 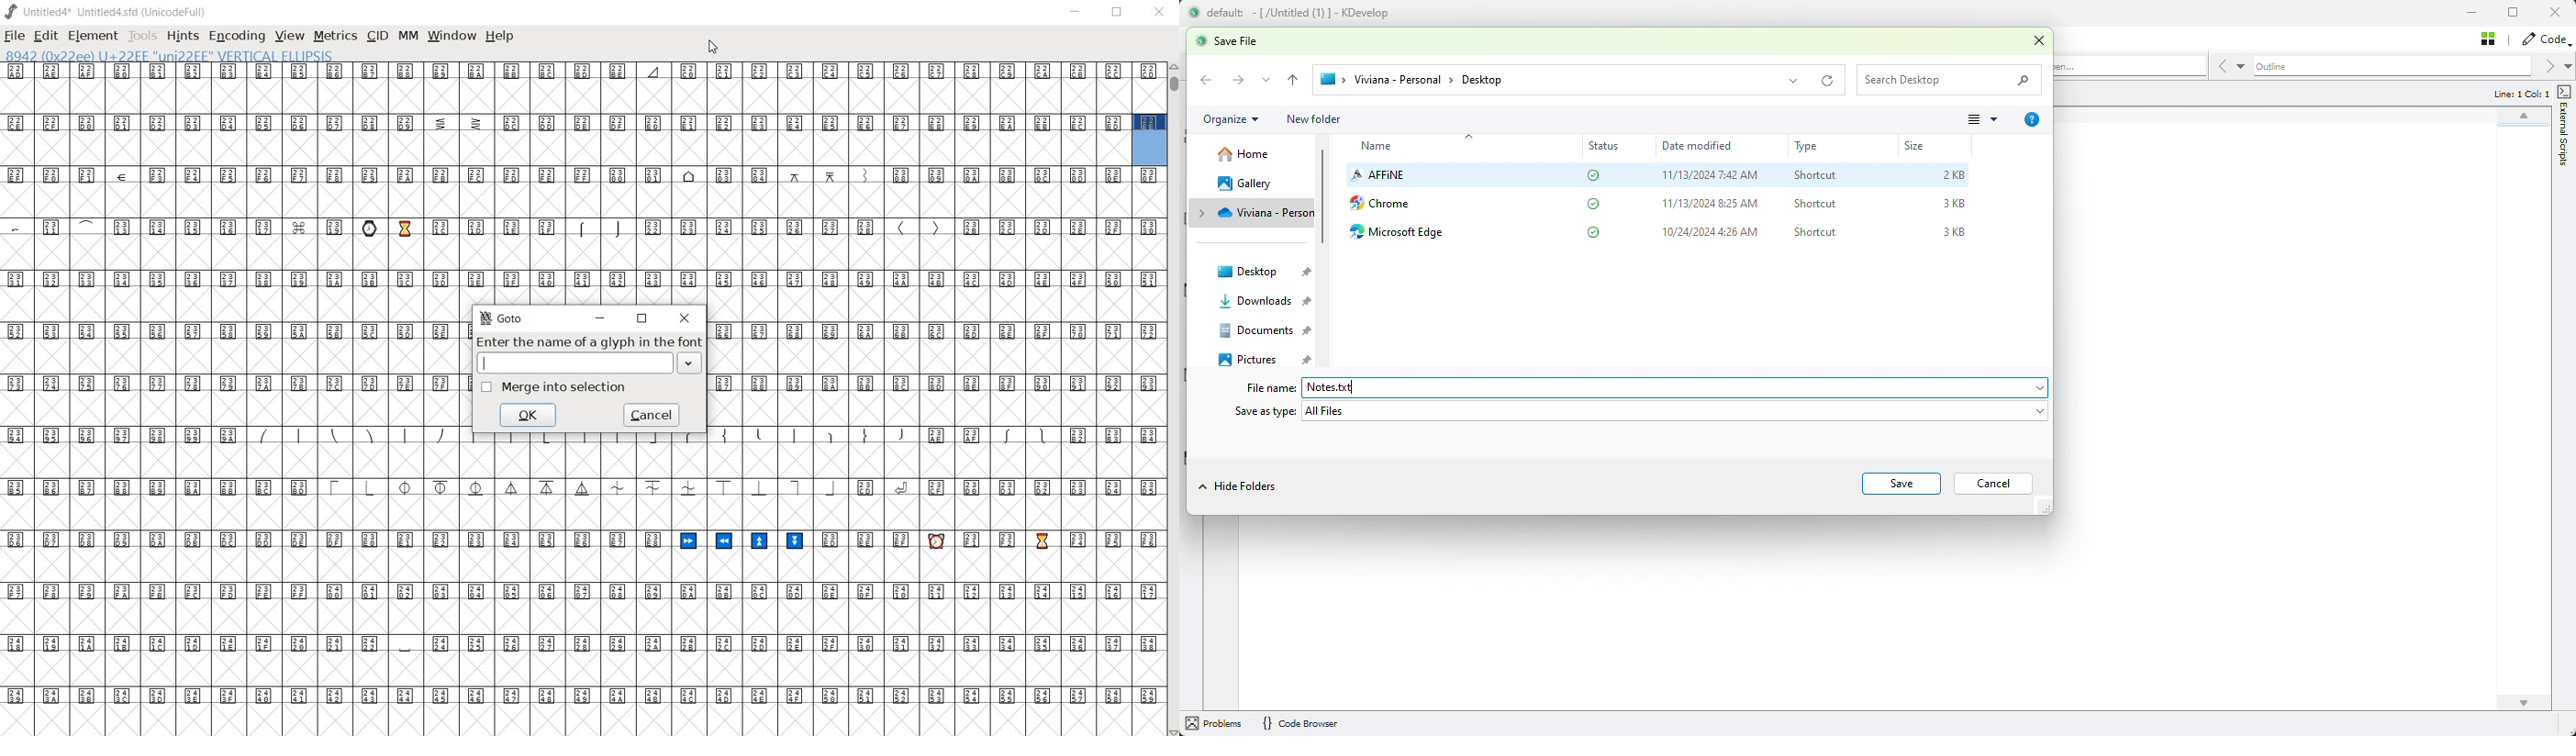 What do you see at coordinates (602, 317) in the screenshot?
I see `minimize` at bounding box center [602, 317].